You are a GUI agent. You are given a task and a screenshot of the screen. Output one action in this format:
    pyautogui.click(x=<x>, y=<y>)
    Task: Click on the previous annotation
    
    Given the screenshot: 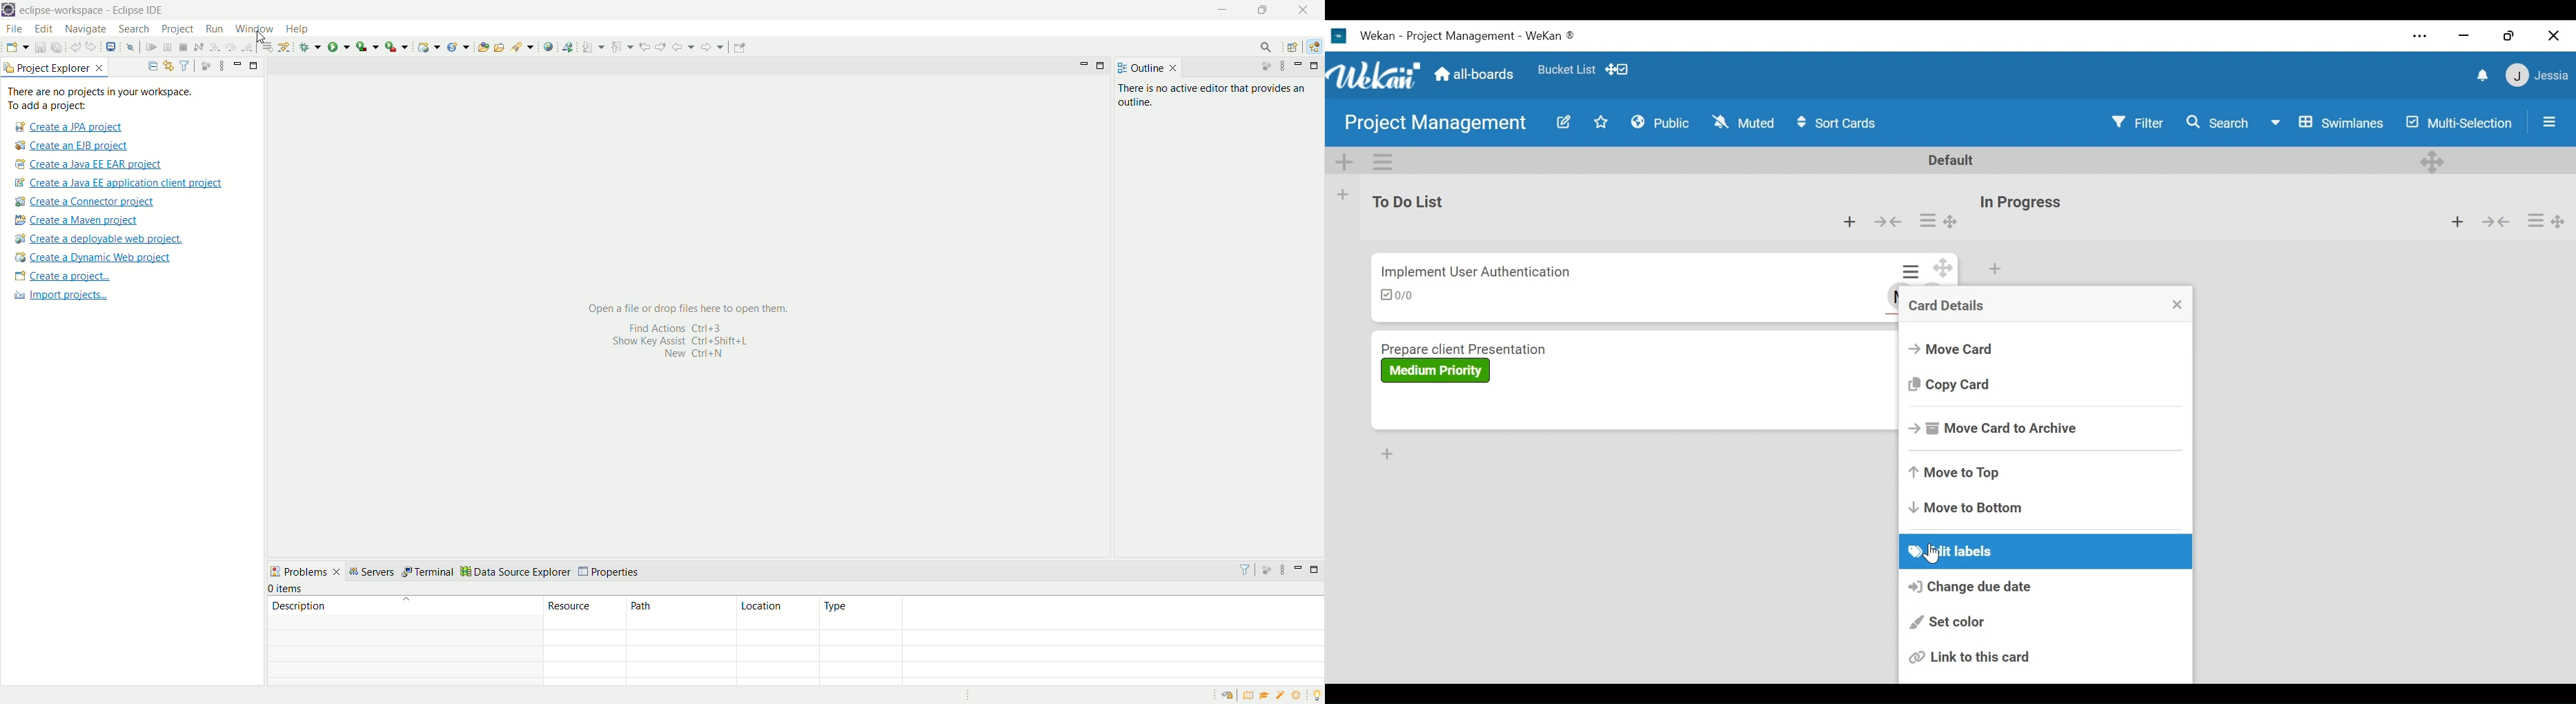 What is the action you would take?
    pyautogui.click(x=625, y=46)
    